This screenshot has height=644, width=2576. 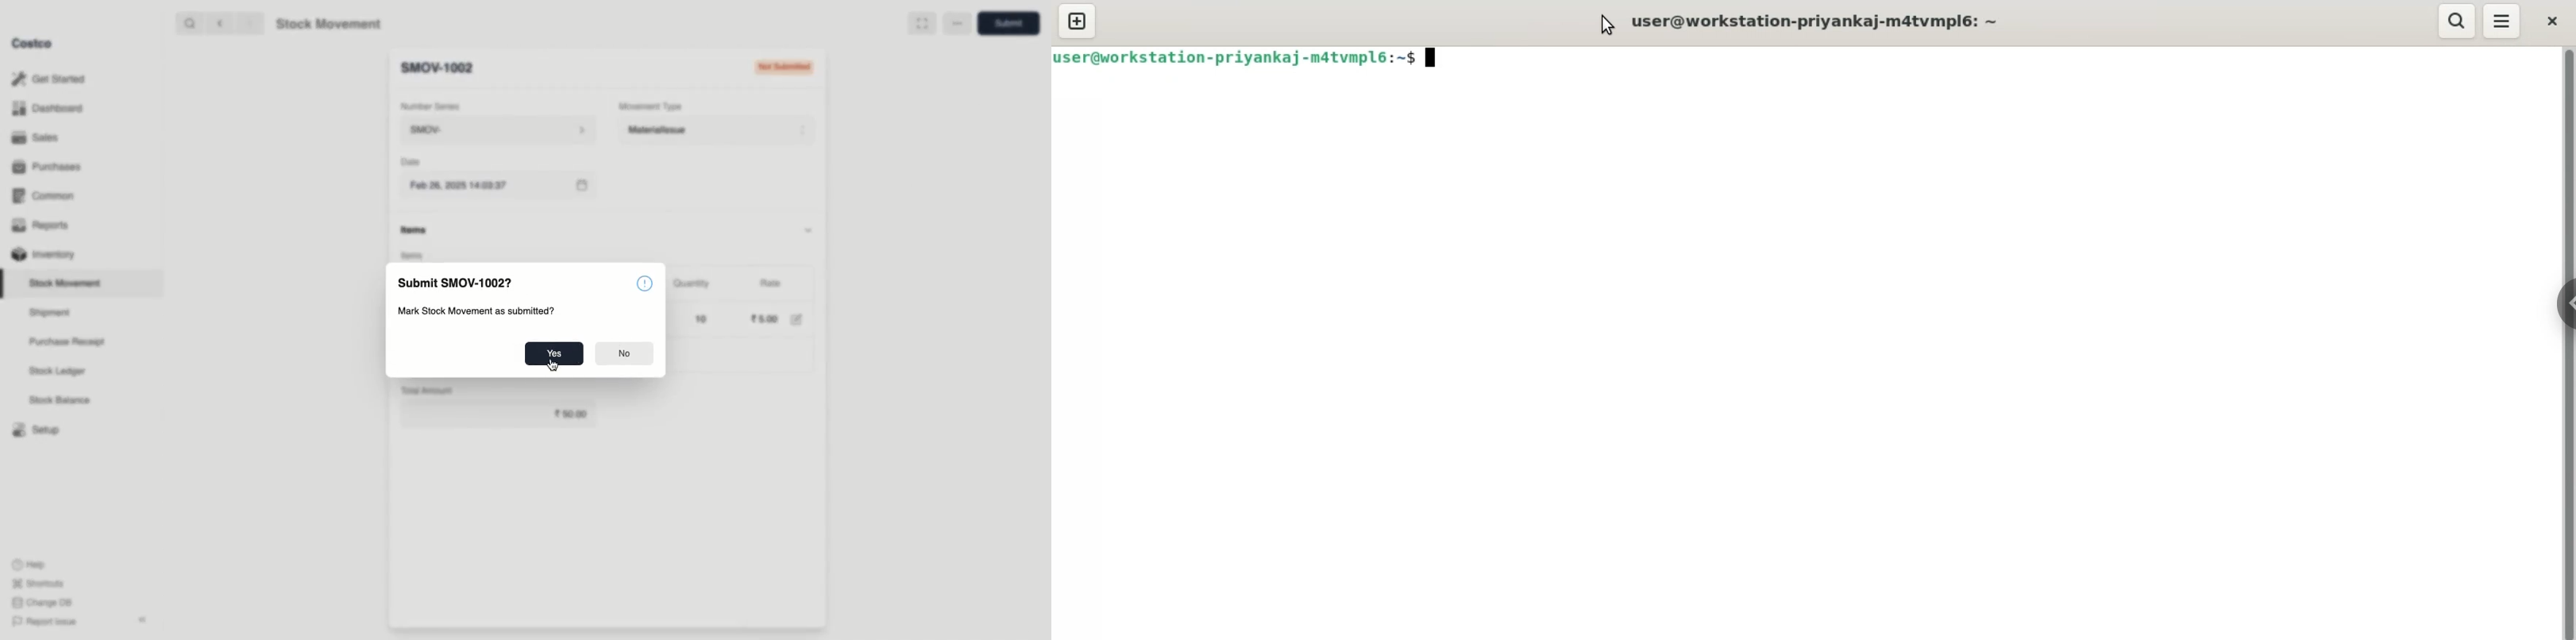 What do you see at coordinates (326, 24) in the screenshot?
I see `Stock Movement` at bounding box center [326, 24].